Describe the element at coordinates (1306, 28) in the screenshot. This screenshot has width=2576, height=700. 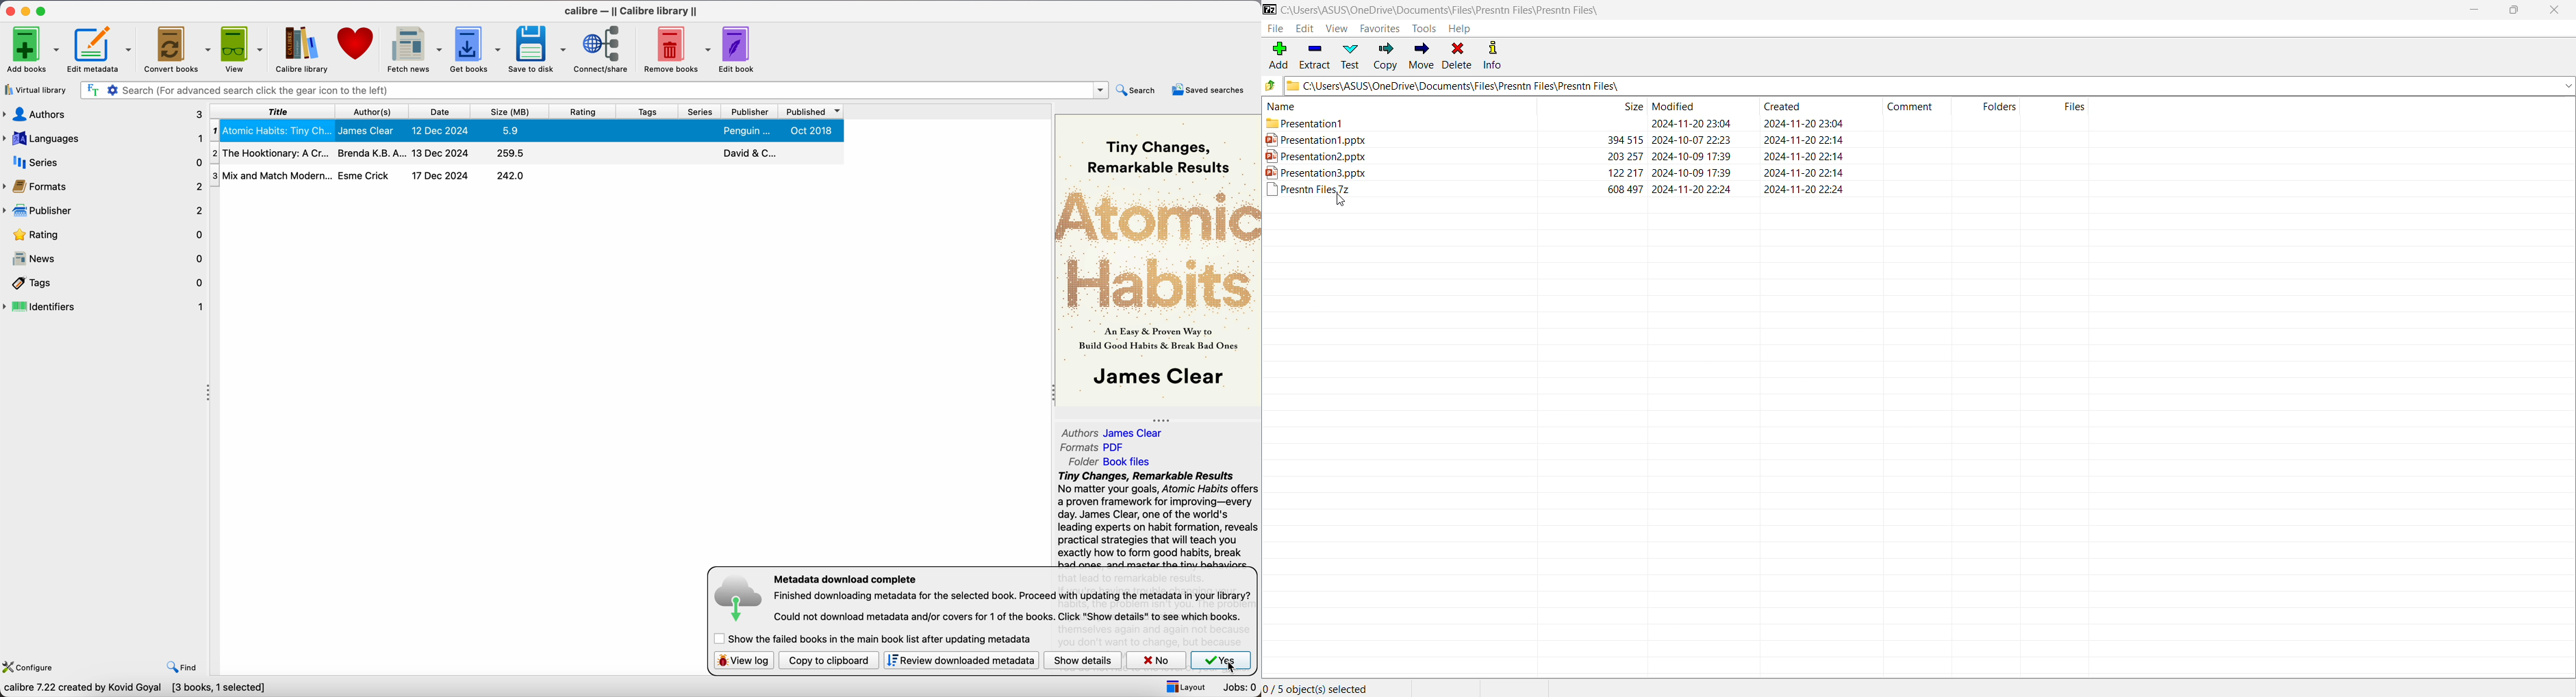
I see `Edit` at that location.